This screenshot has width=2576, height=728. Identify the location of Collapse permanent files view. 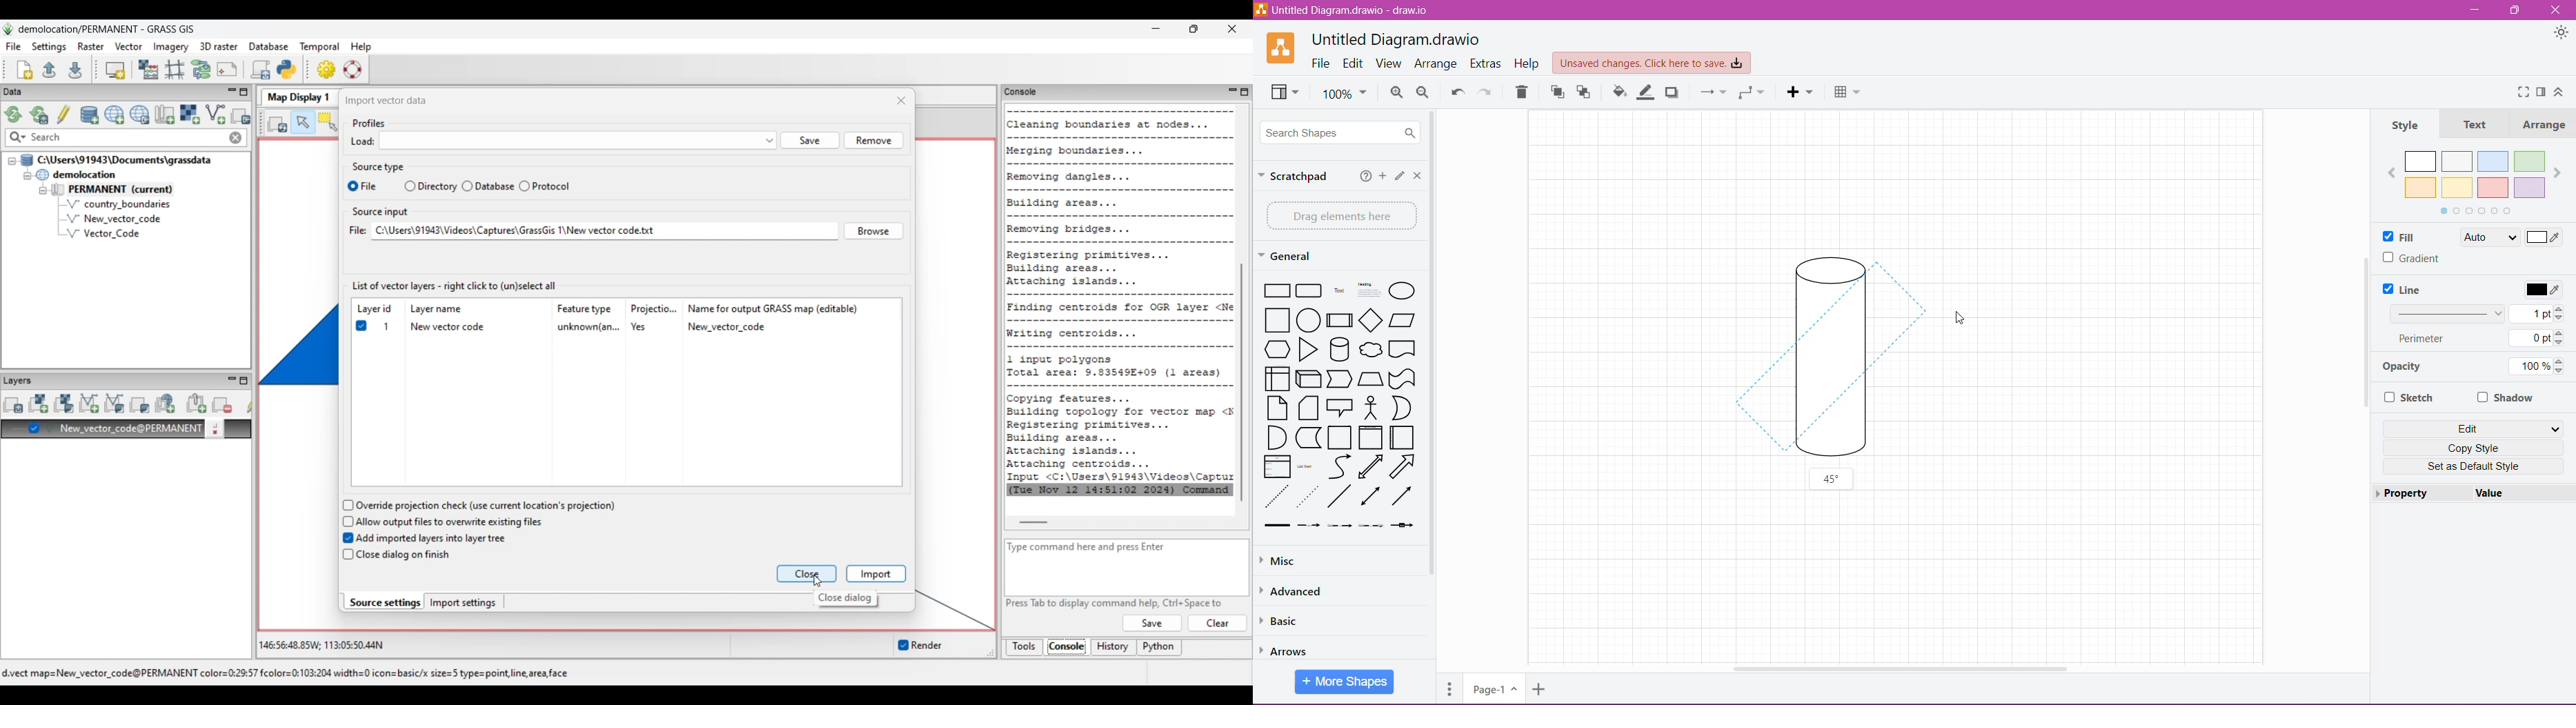
(43, 191).